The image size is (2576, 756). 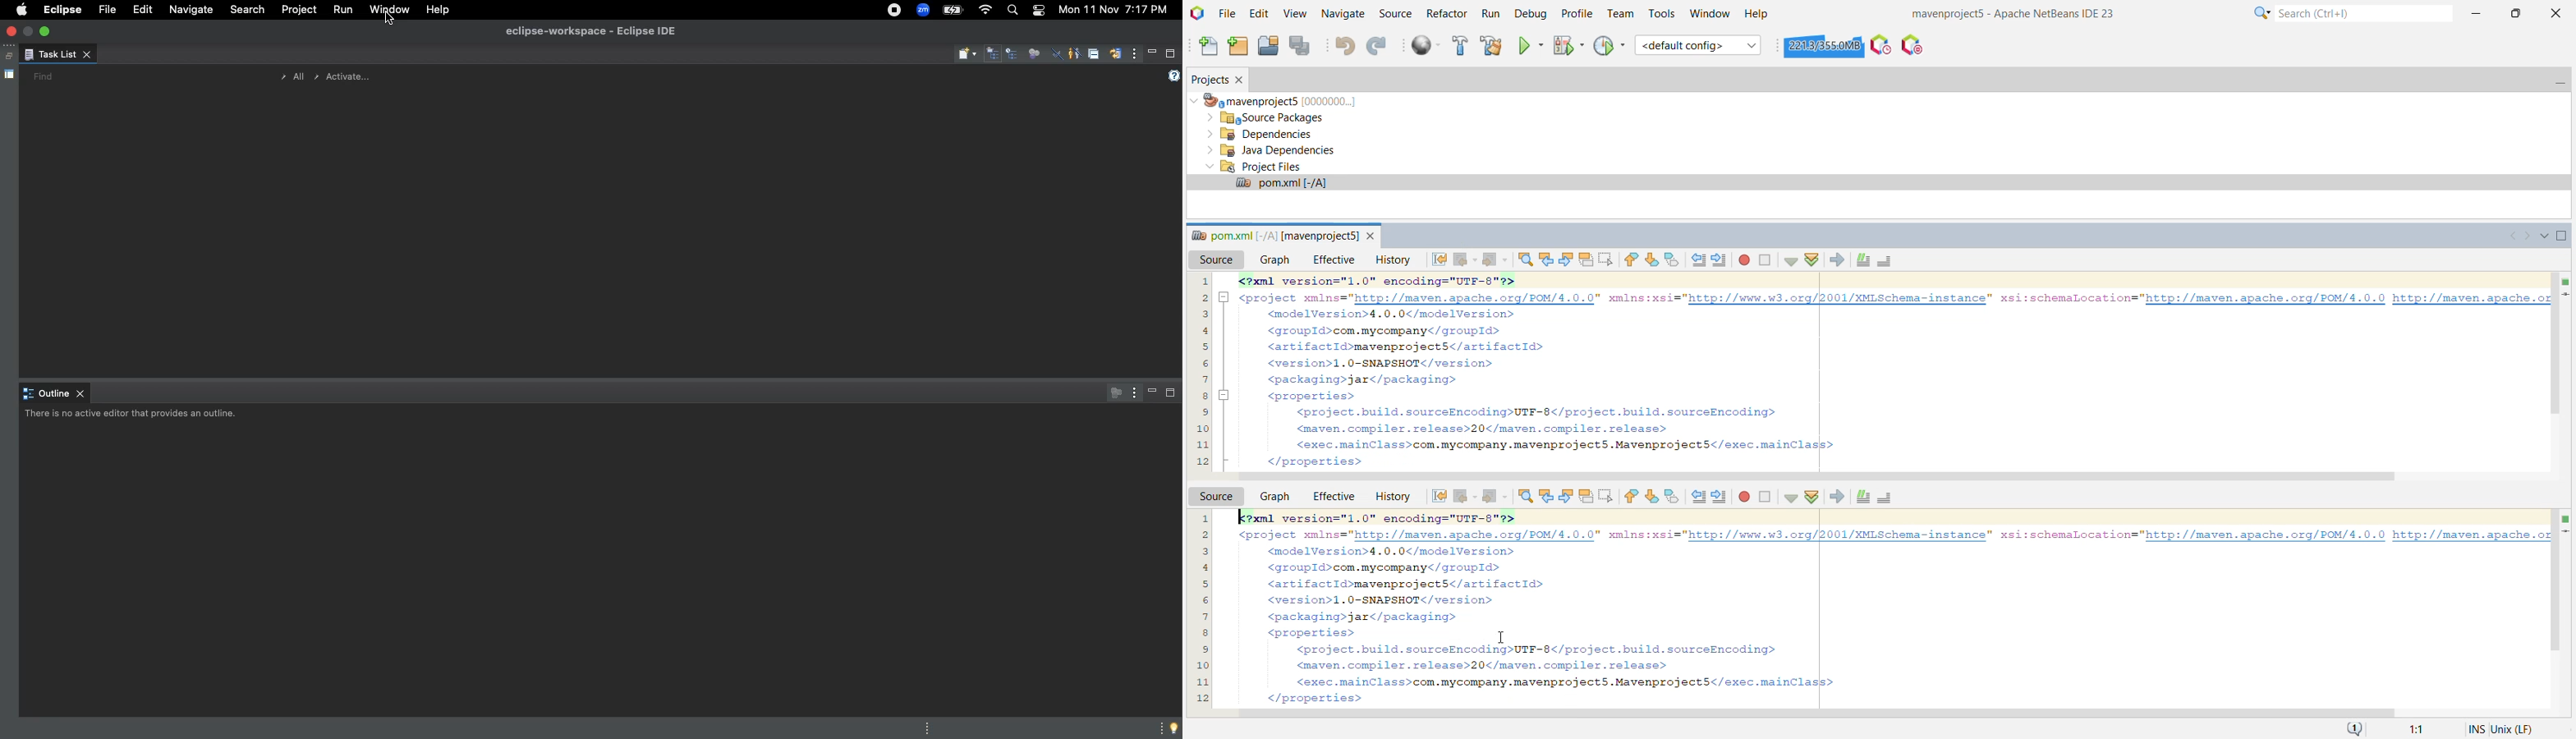 What do you see at coordinates (30, 30) in the screenshot?
I see `minimize` at bounding box center [30, 30].